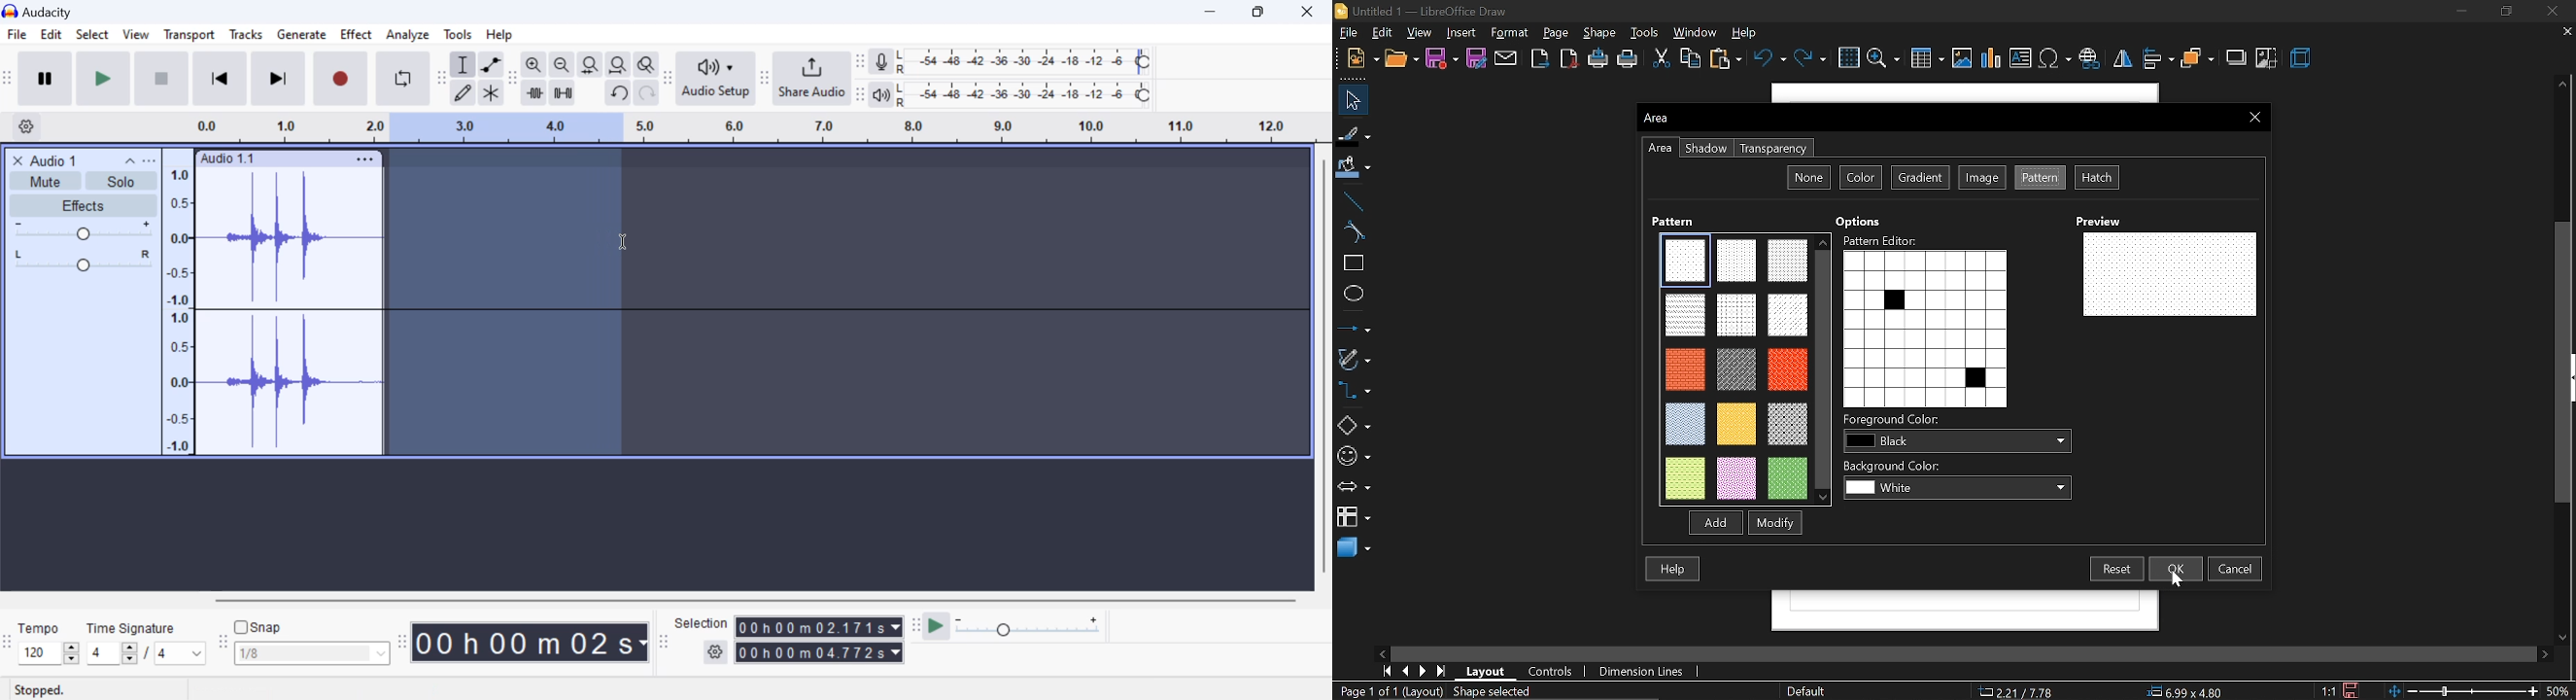  Describe the element at coordinates (1661, 58) in the screenshot. I see `cut` at that location.